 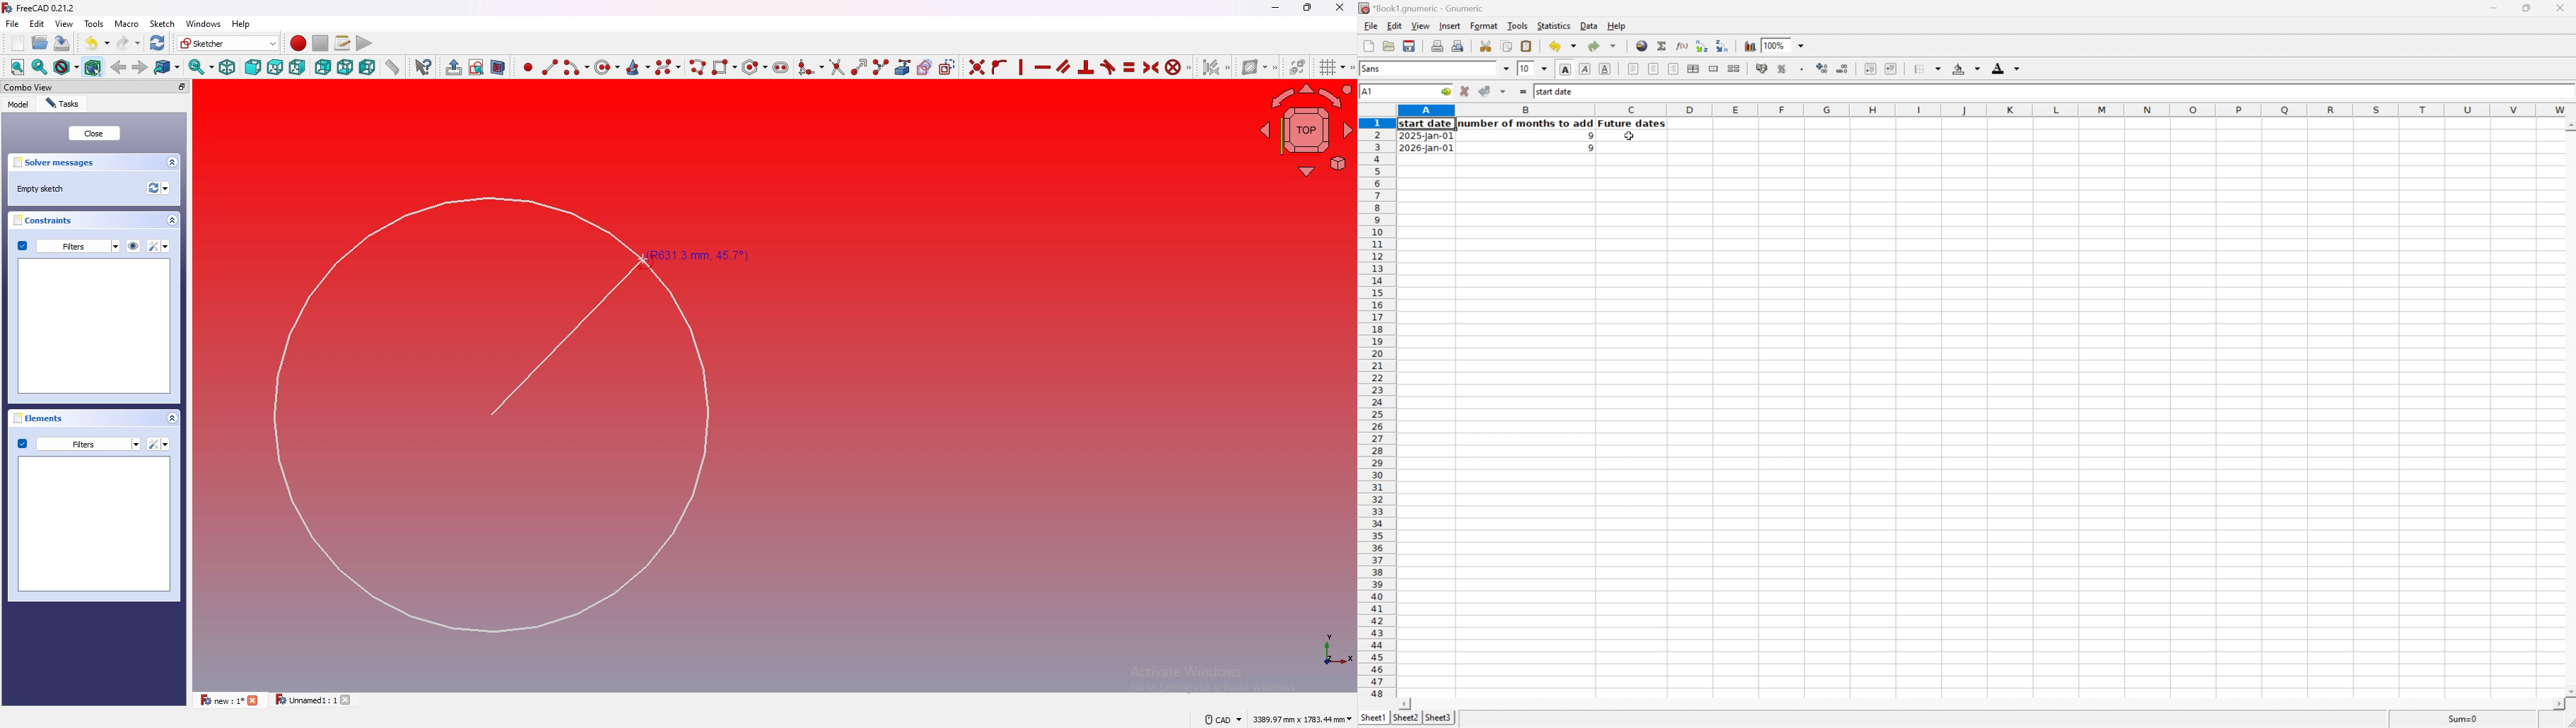 I want to click on FreeCAD 0.21.2, so click(x=40, y=8).